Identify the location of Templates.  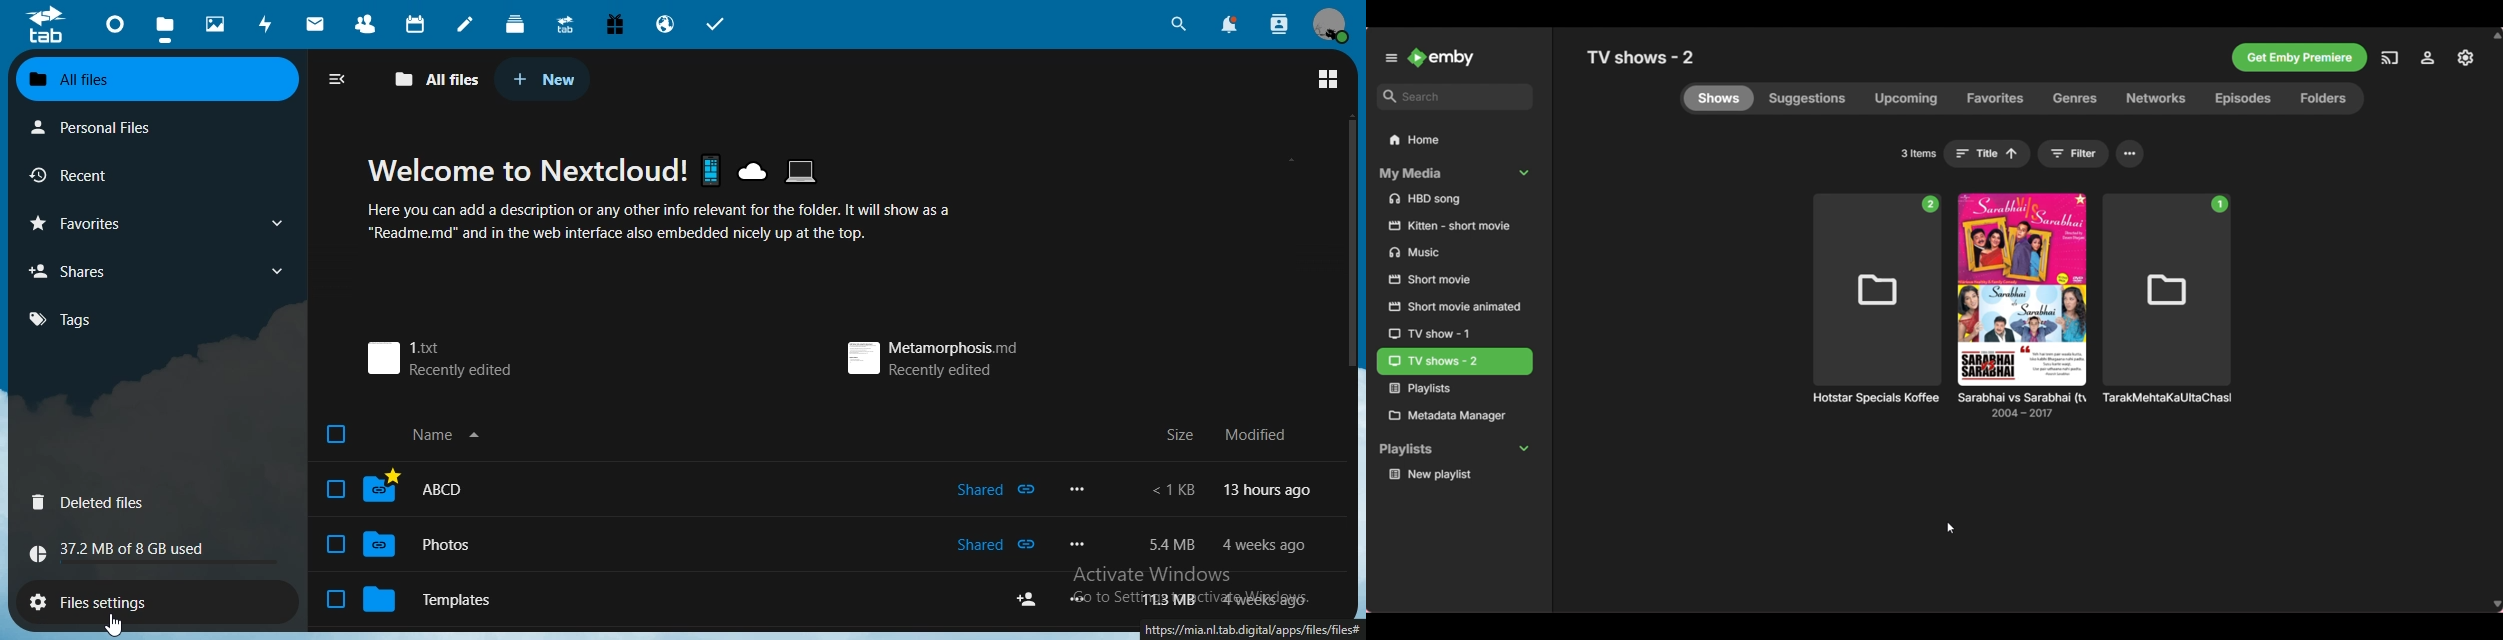
(438, 599).